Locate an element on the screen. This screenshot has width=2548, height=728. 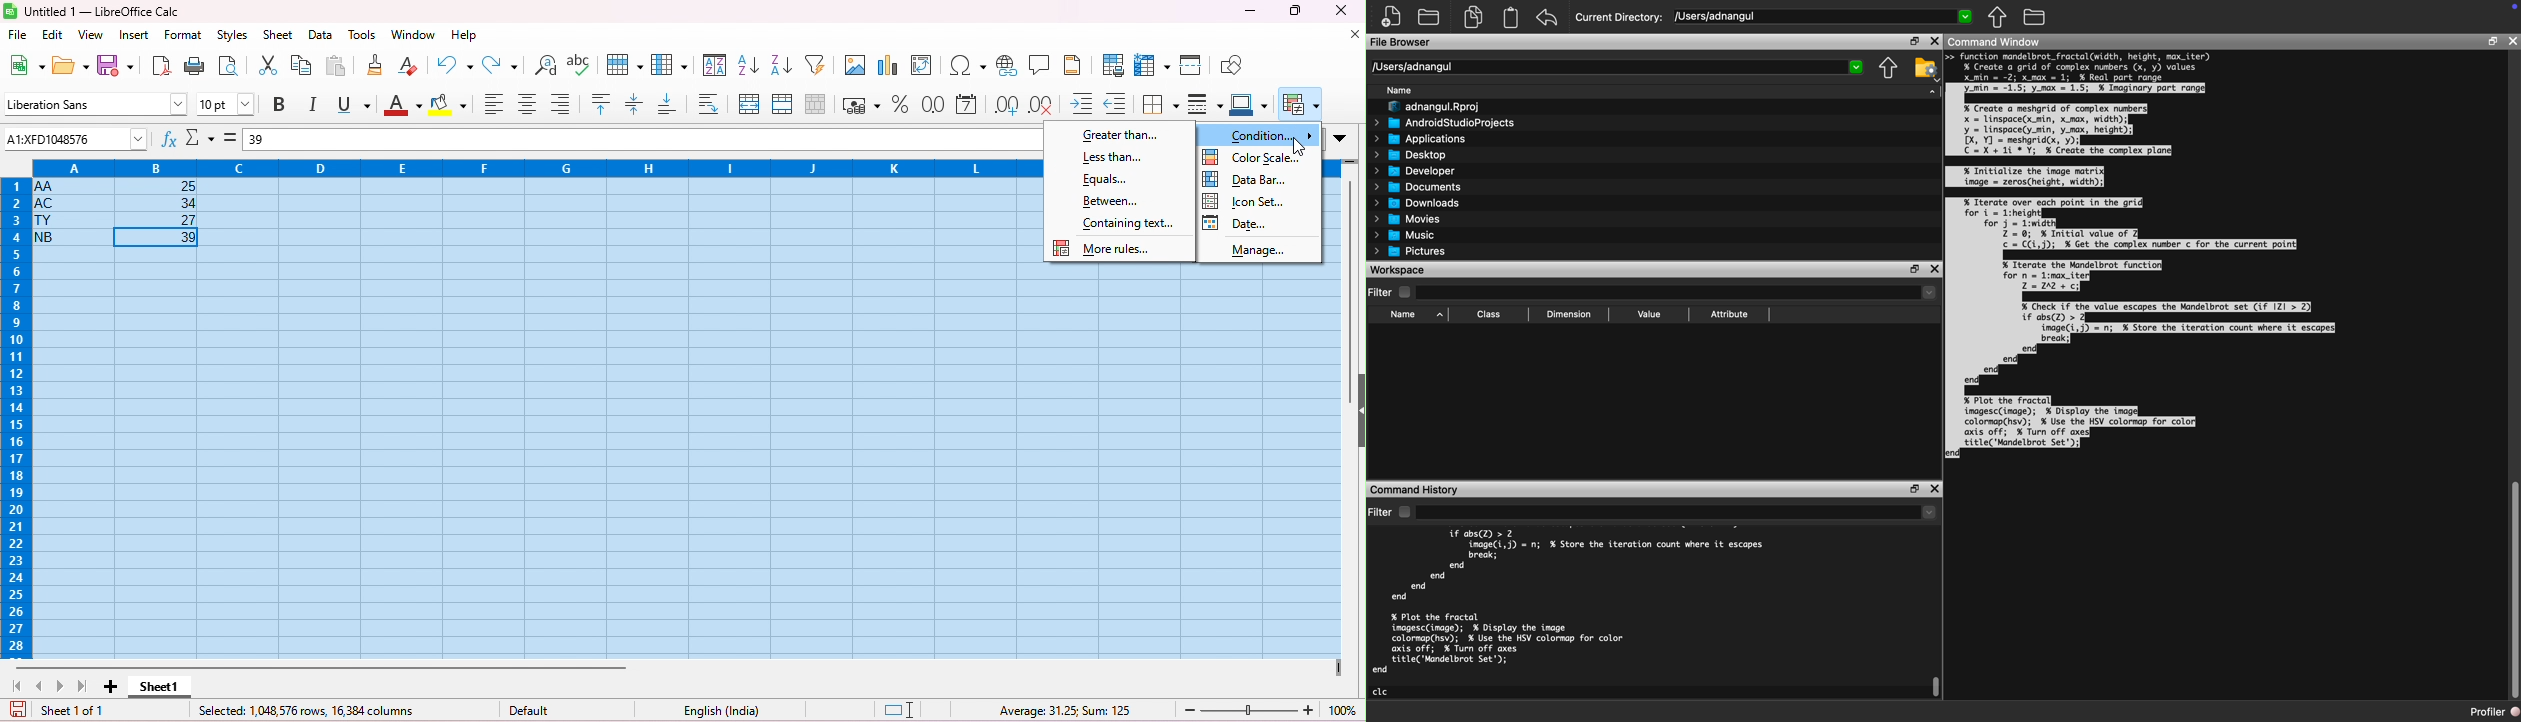
paste is located at coordinates (336, 65).